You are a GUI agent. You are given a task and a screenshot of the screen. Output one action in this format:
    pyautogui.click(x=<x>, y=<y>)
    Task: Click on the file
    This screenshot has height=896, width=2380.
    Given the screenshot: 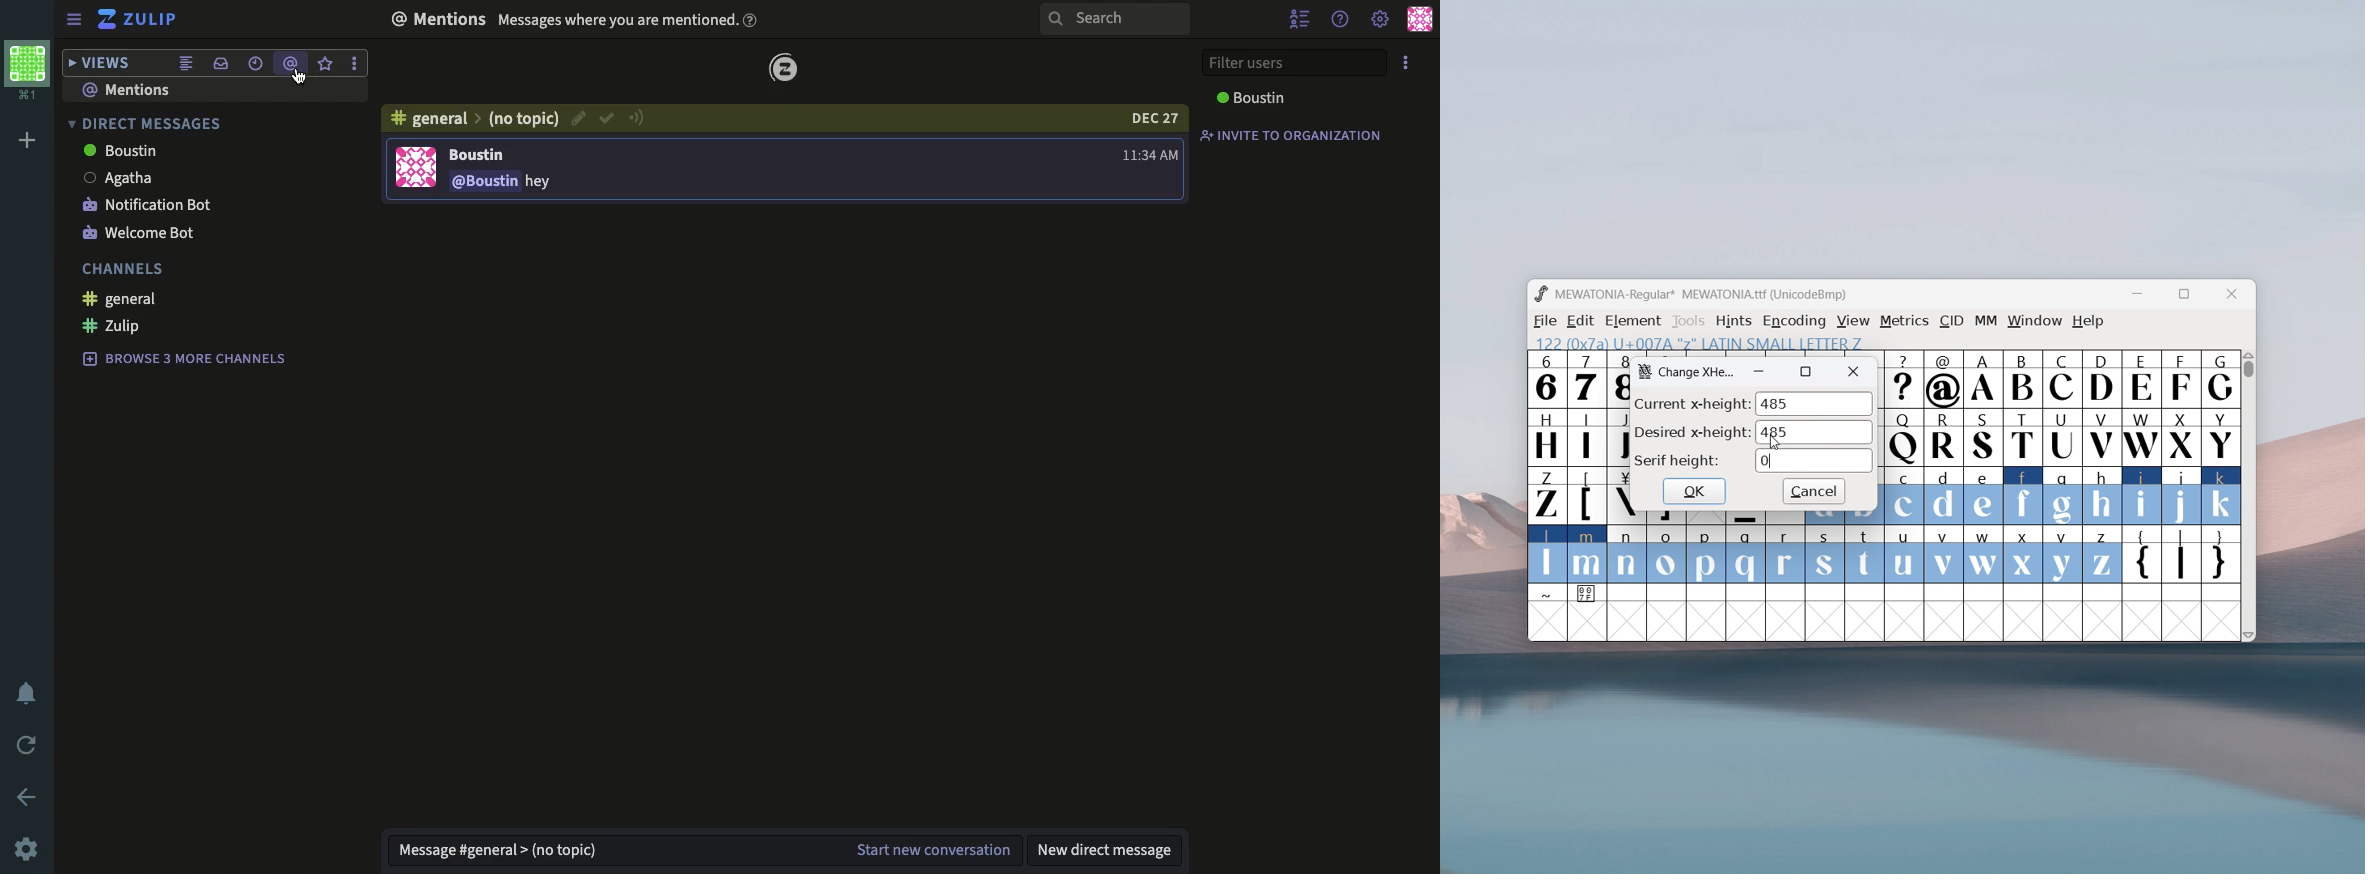 What is the action you would take?
    pyautogui.click(x=1543, y=321)
    